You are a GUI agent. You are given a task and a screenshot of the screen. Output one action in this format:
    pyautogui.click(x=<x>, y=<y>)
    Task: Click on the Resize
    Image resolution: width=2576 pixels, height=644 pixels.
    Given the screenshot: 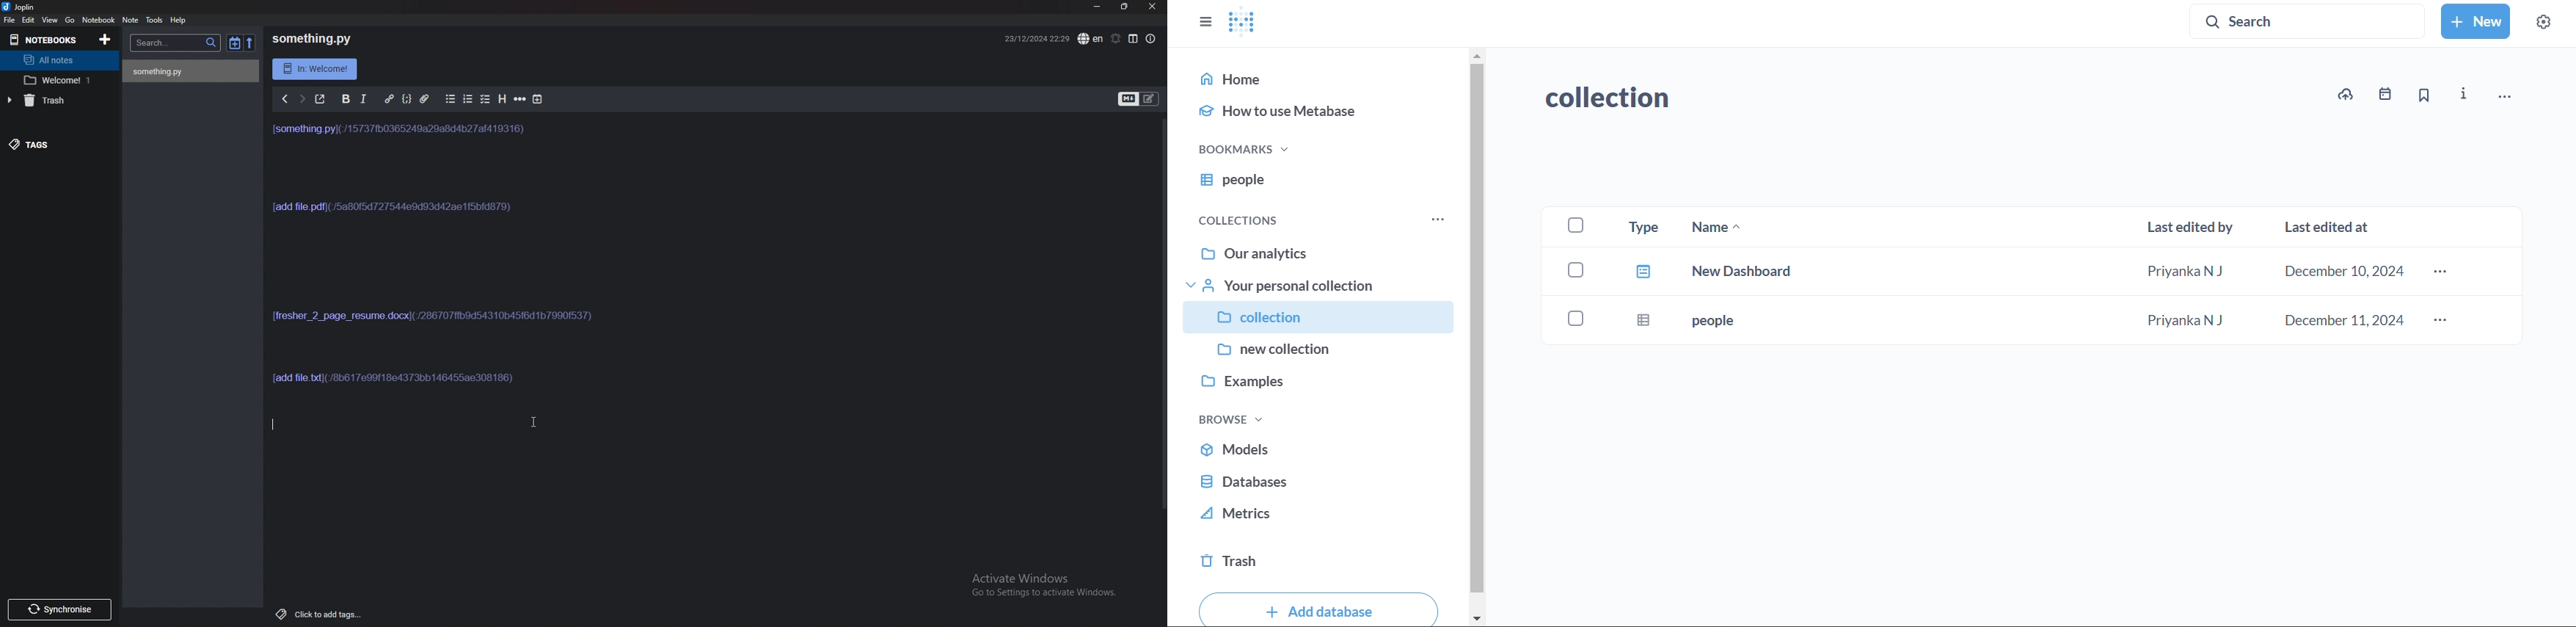 What is the action you would take?
    pyautogui.click(x=1123, y=7)
    